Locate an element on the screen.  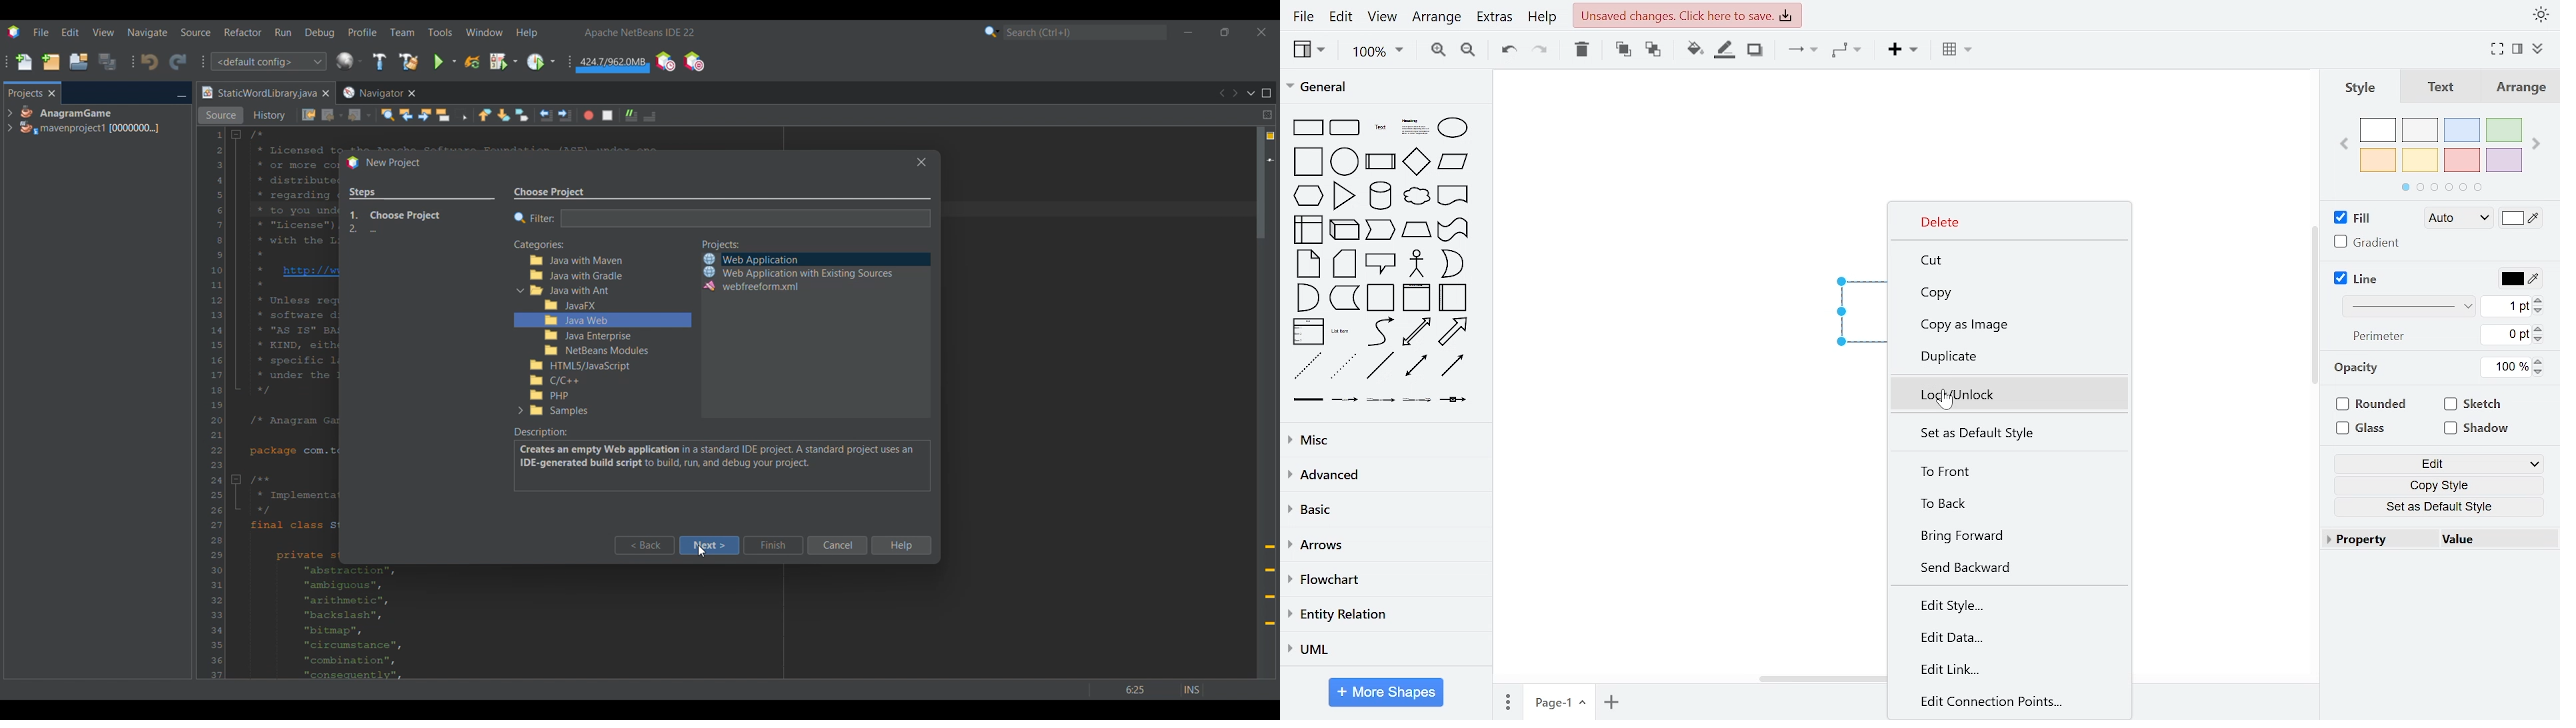
Indicates search text box is located at coordinates (535, 218).